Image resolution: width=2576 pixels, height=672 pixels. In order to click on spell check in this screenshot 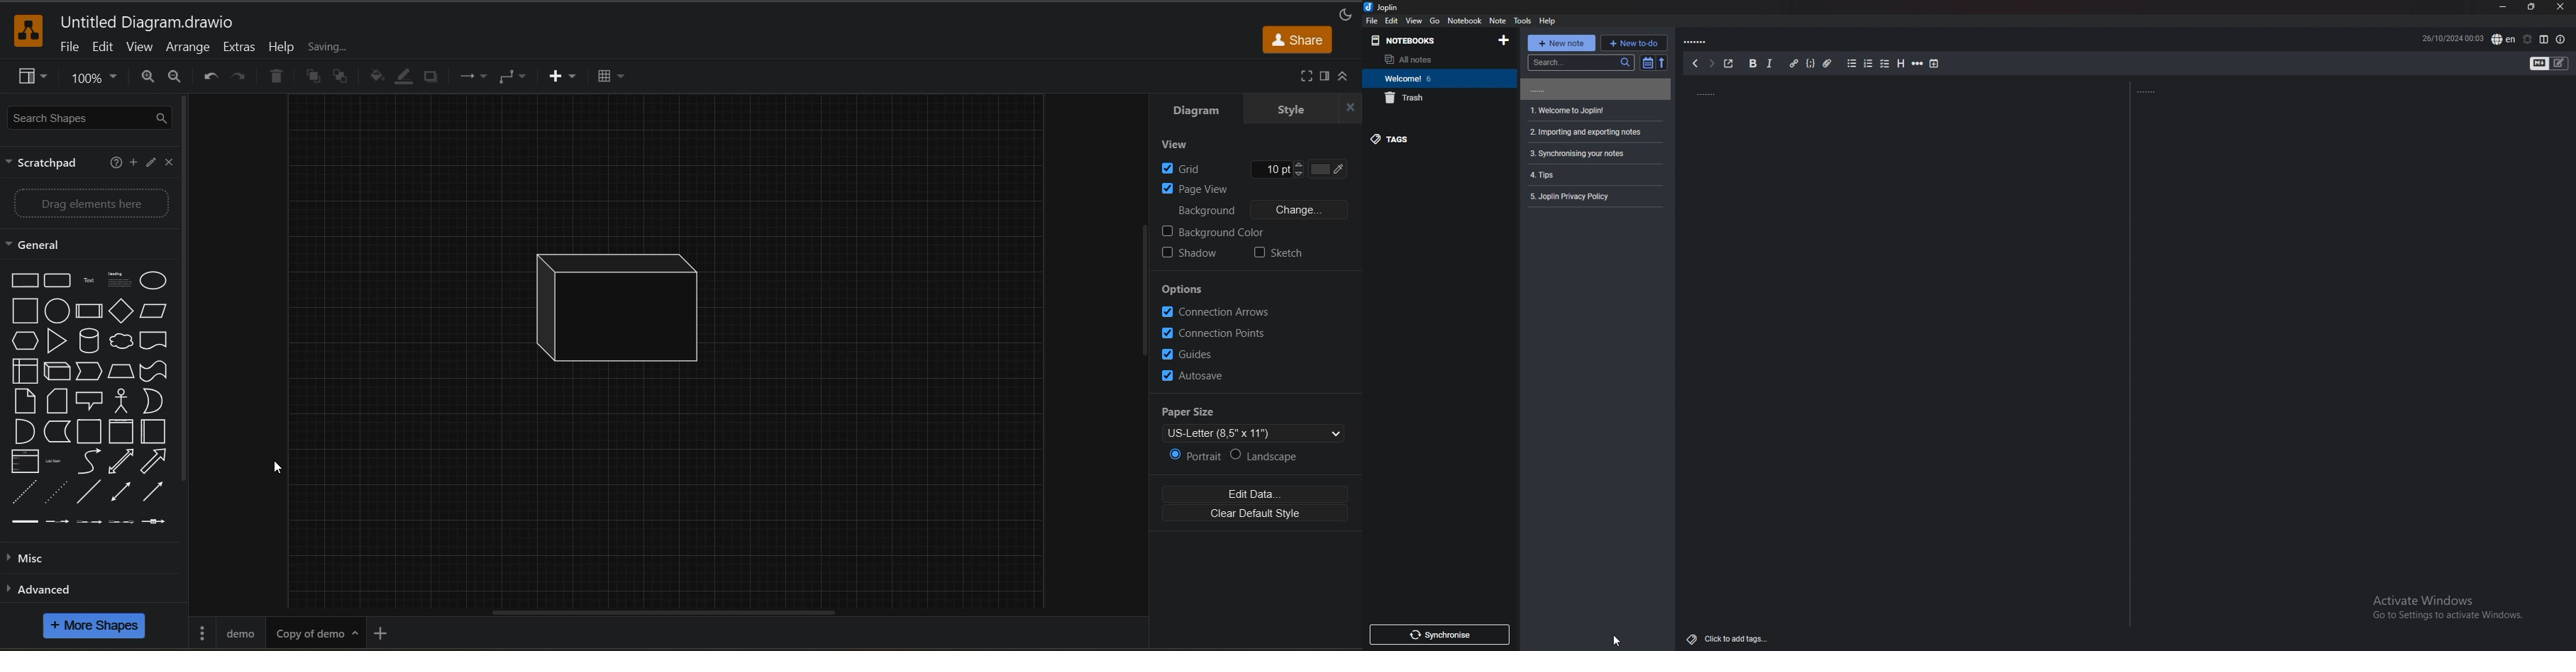, I will do `click(2503, 39)`.